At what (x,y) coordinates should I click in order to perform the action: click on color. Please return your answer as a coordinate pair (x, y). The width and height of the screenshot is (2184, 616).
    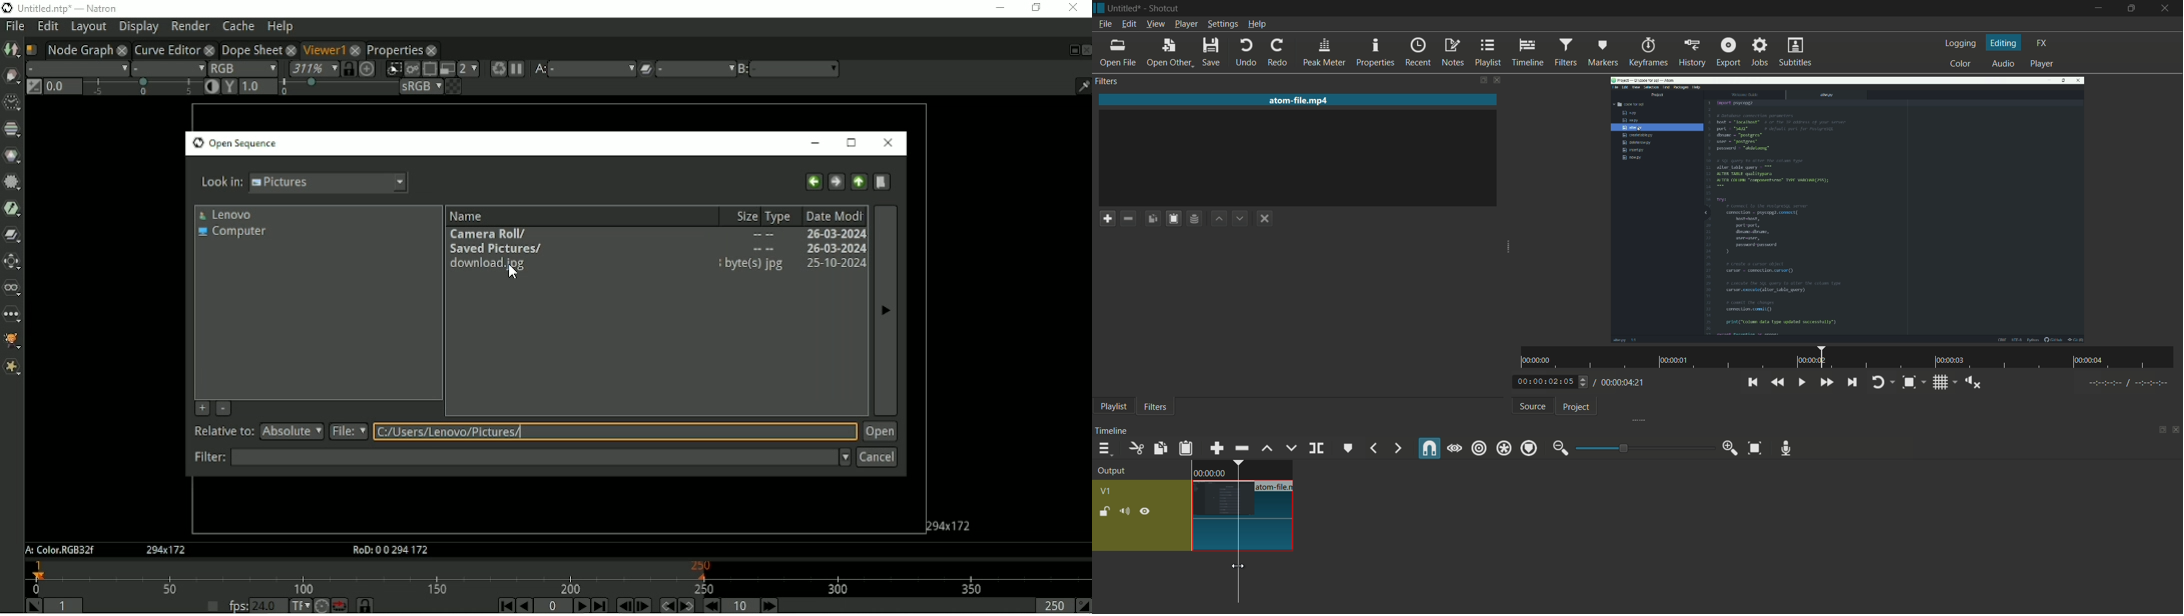
    Looking at the image, I should click on (1961, 64).